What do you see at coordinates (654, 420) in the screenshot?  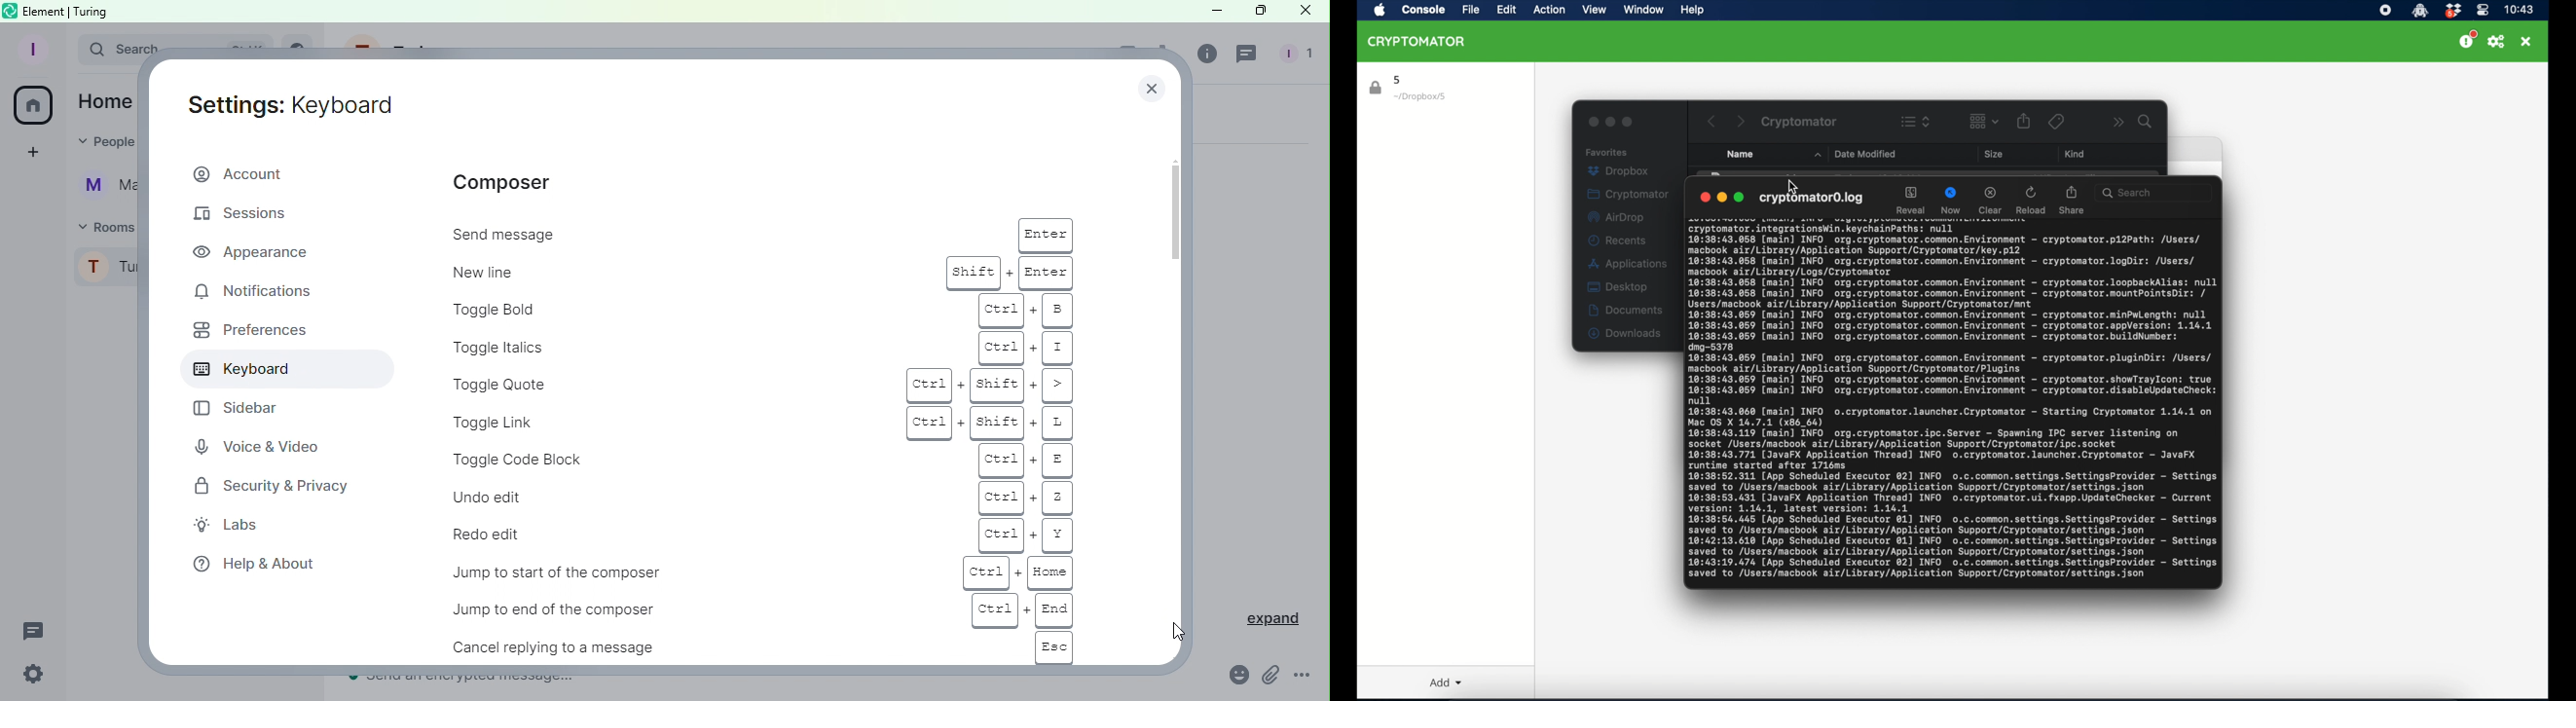 I see `Toggle link` at bounding box center [654, 420].